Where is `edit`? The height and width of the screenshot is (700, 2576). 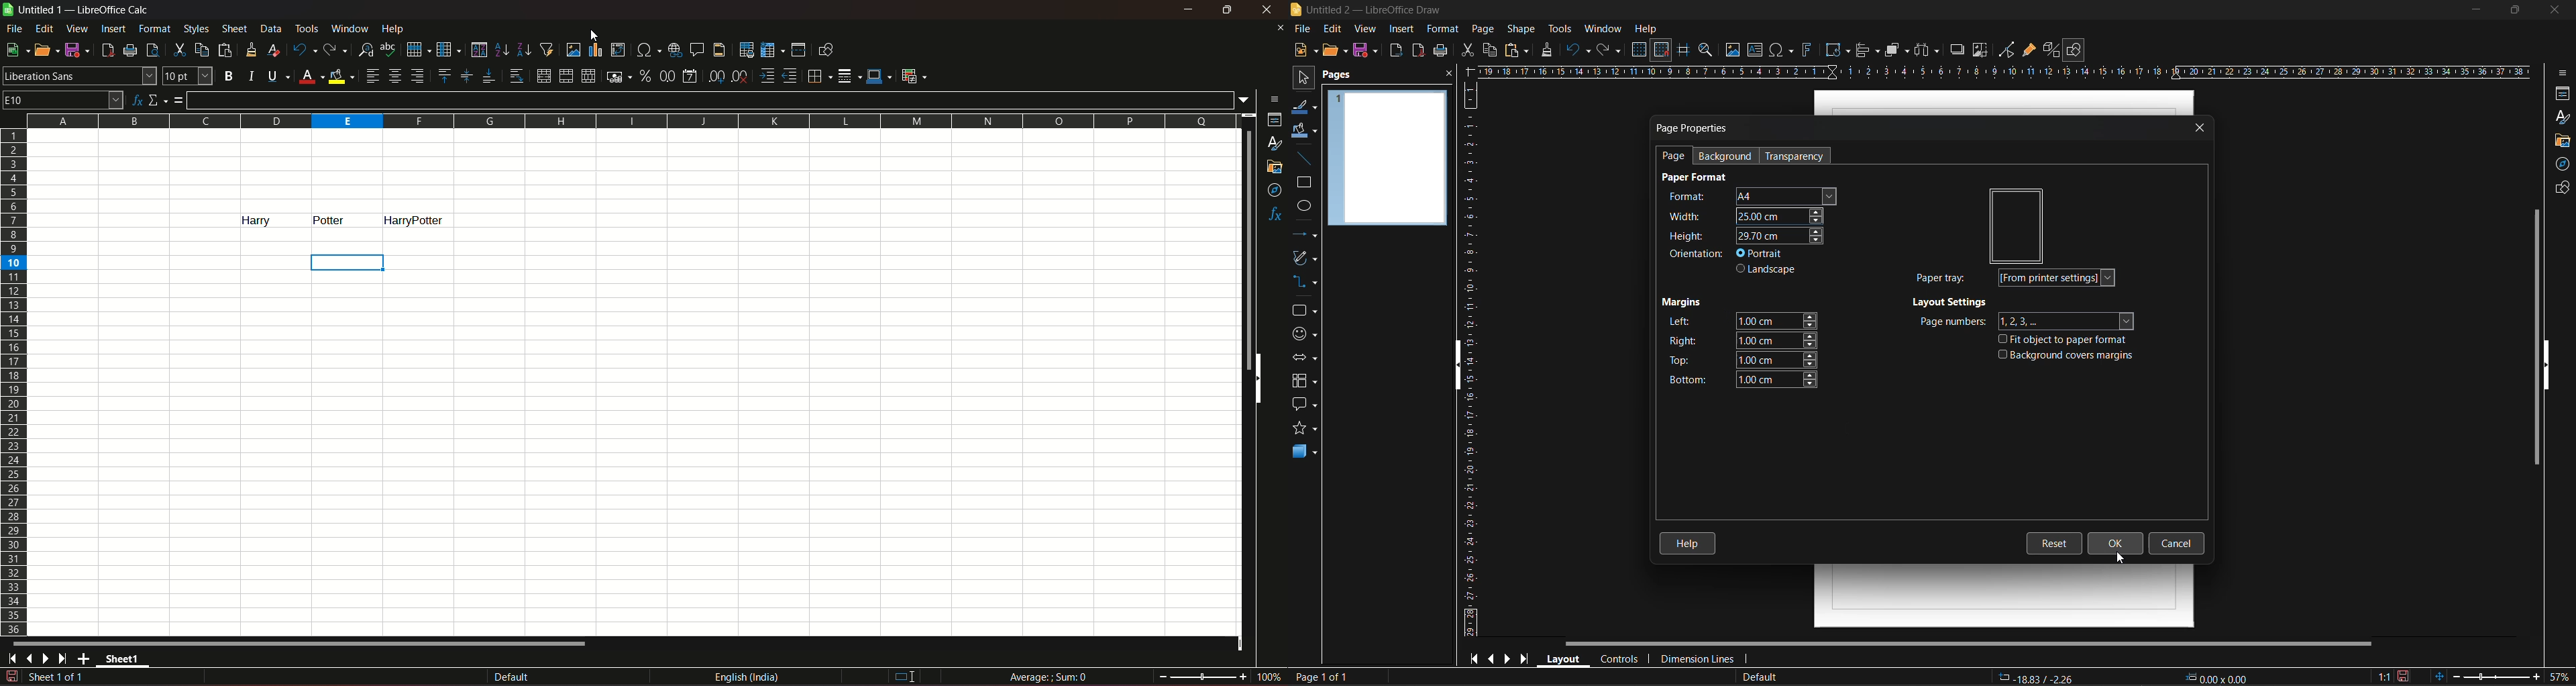 edit is located at coordinates (1333, 28).